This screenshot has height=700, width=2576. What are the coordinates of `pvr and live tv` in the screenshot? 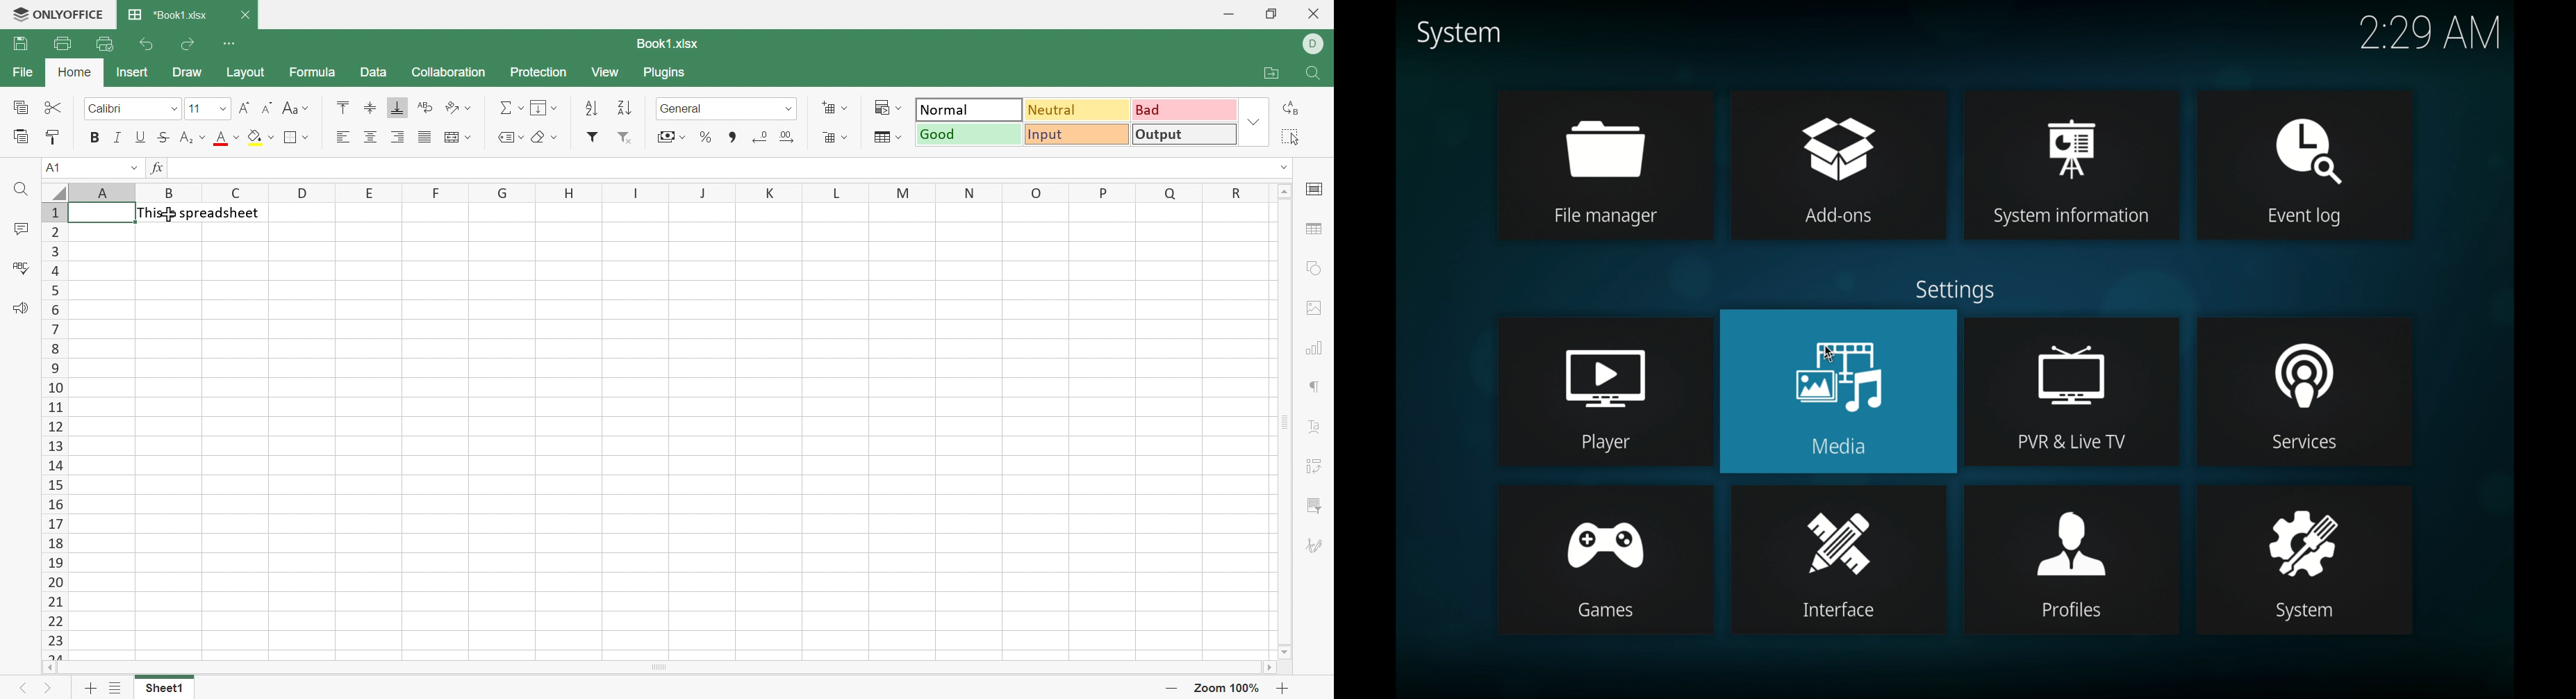 It's located at (2069, 362).